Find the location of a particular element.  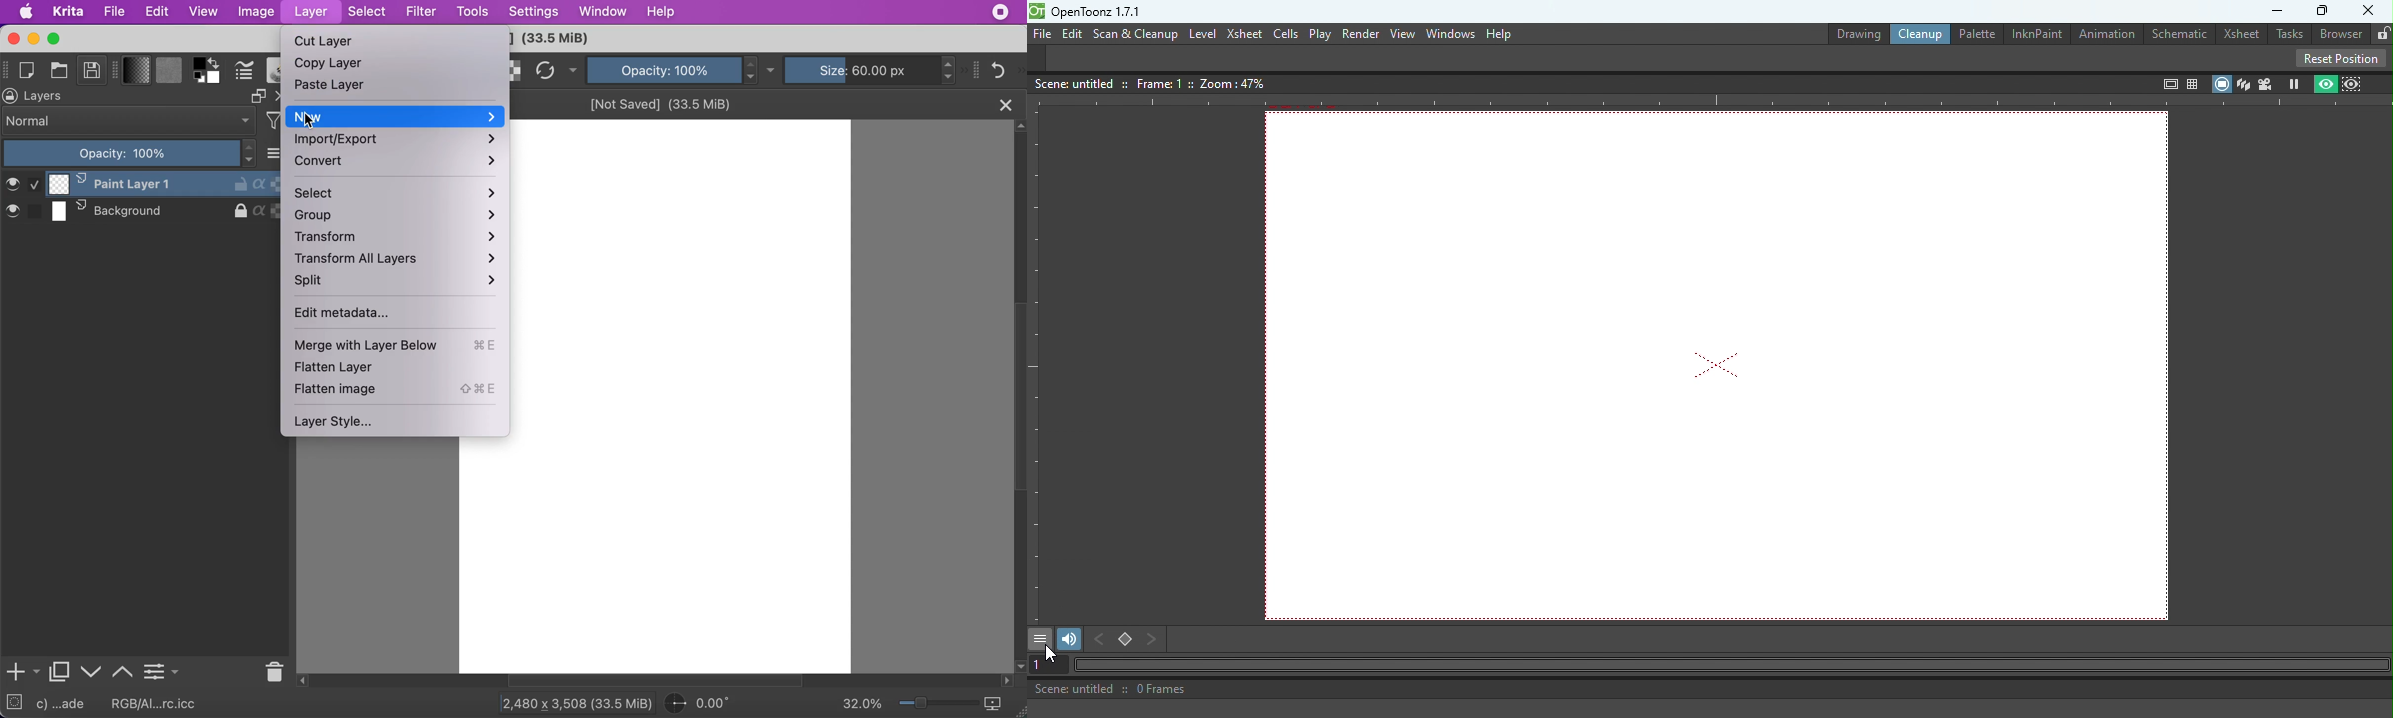

background is located at coordinates (140, 212).